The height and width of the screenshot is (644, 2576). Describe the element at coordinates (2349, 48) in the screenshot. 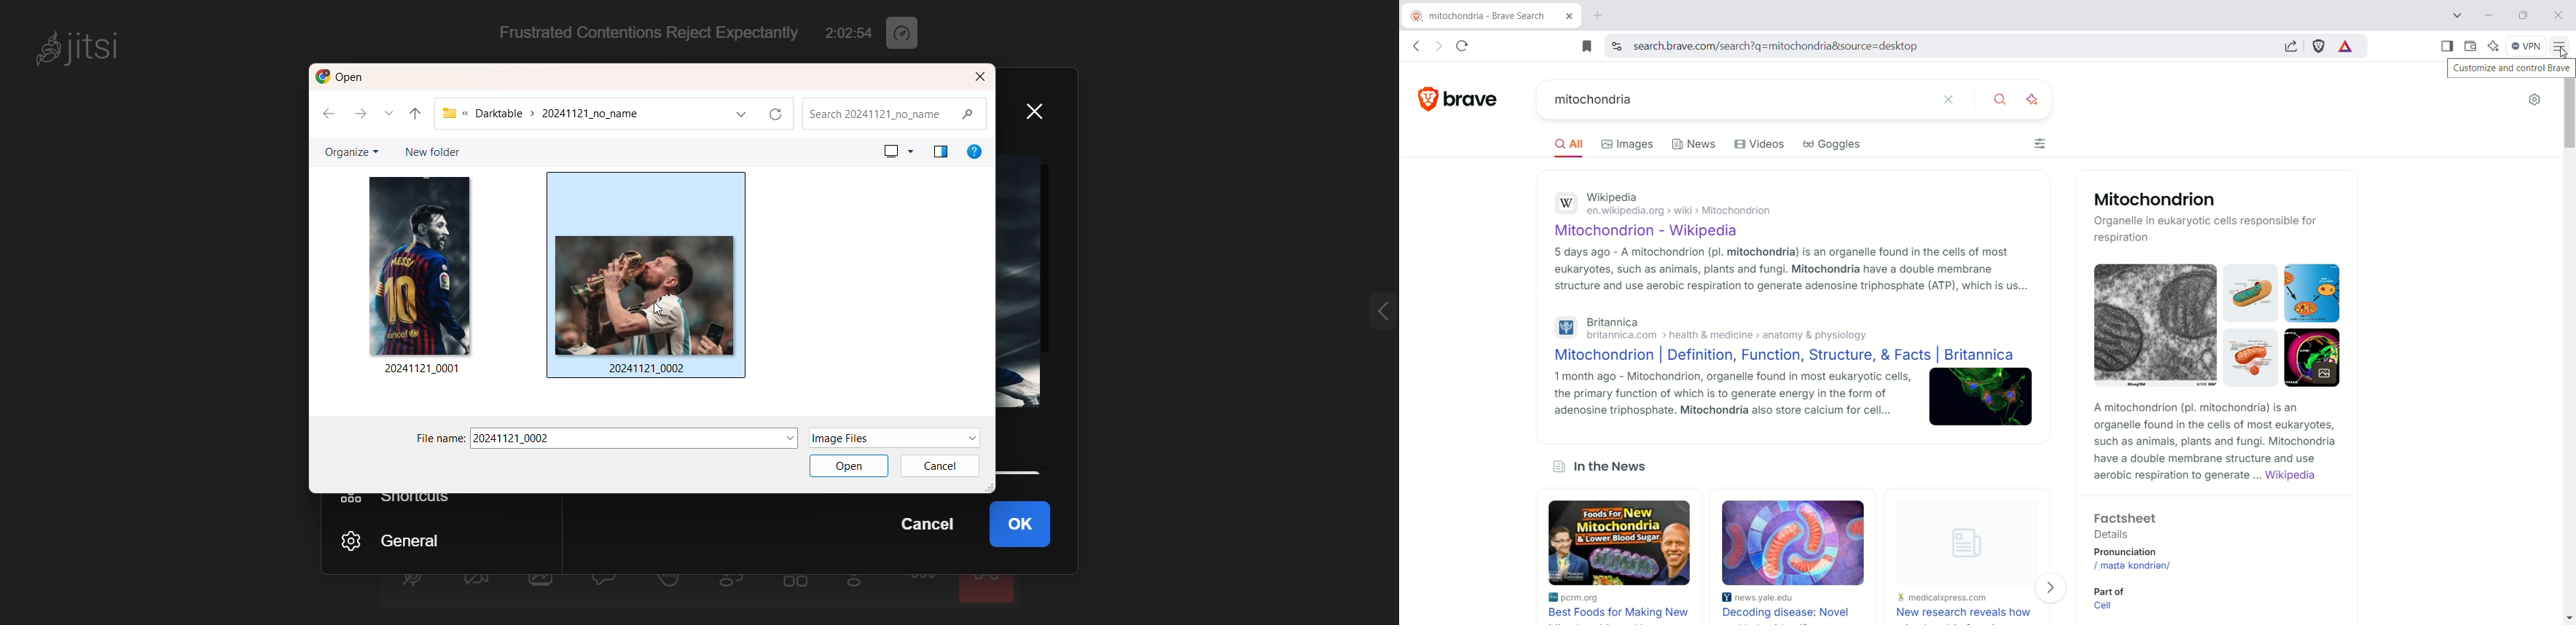

I see `brave rewards` at that location.